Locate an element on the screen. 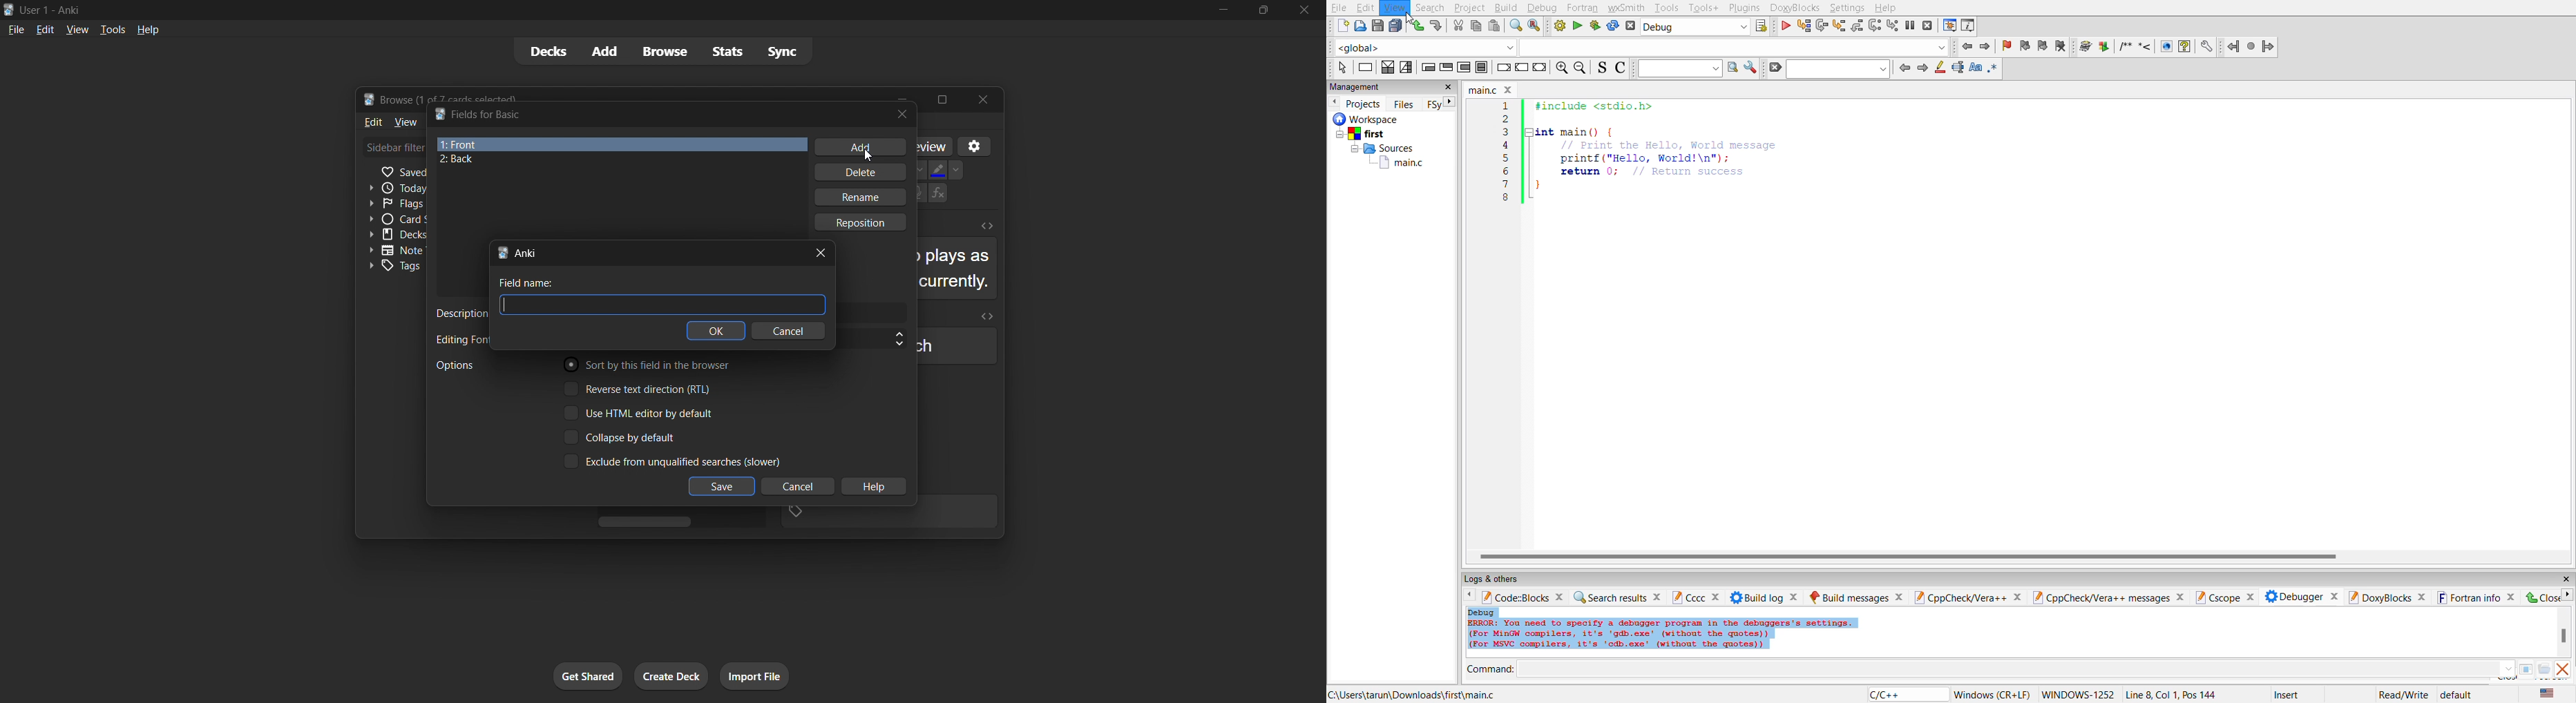  codeblocks is located at coordinates (1524, 597).